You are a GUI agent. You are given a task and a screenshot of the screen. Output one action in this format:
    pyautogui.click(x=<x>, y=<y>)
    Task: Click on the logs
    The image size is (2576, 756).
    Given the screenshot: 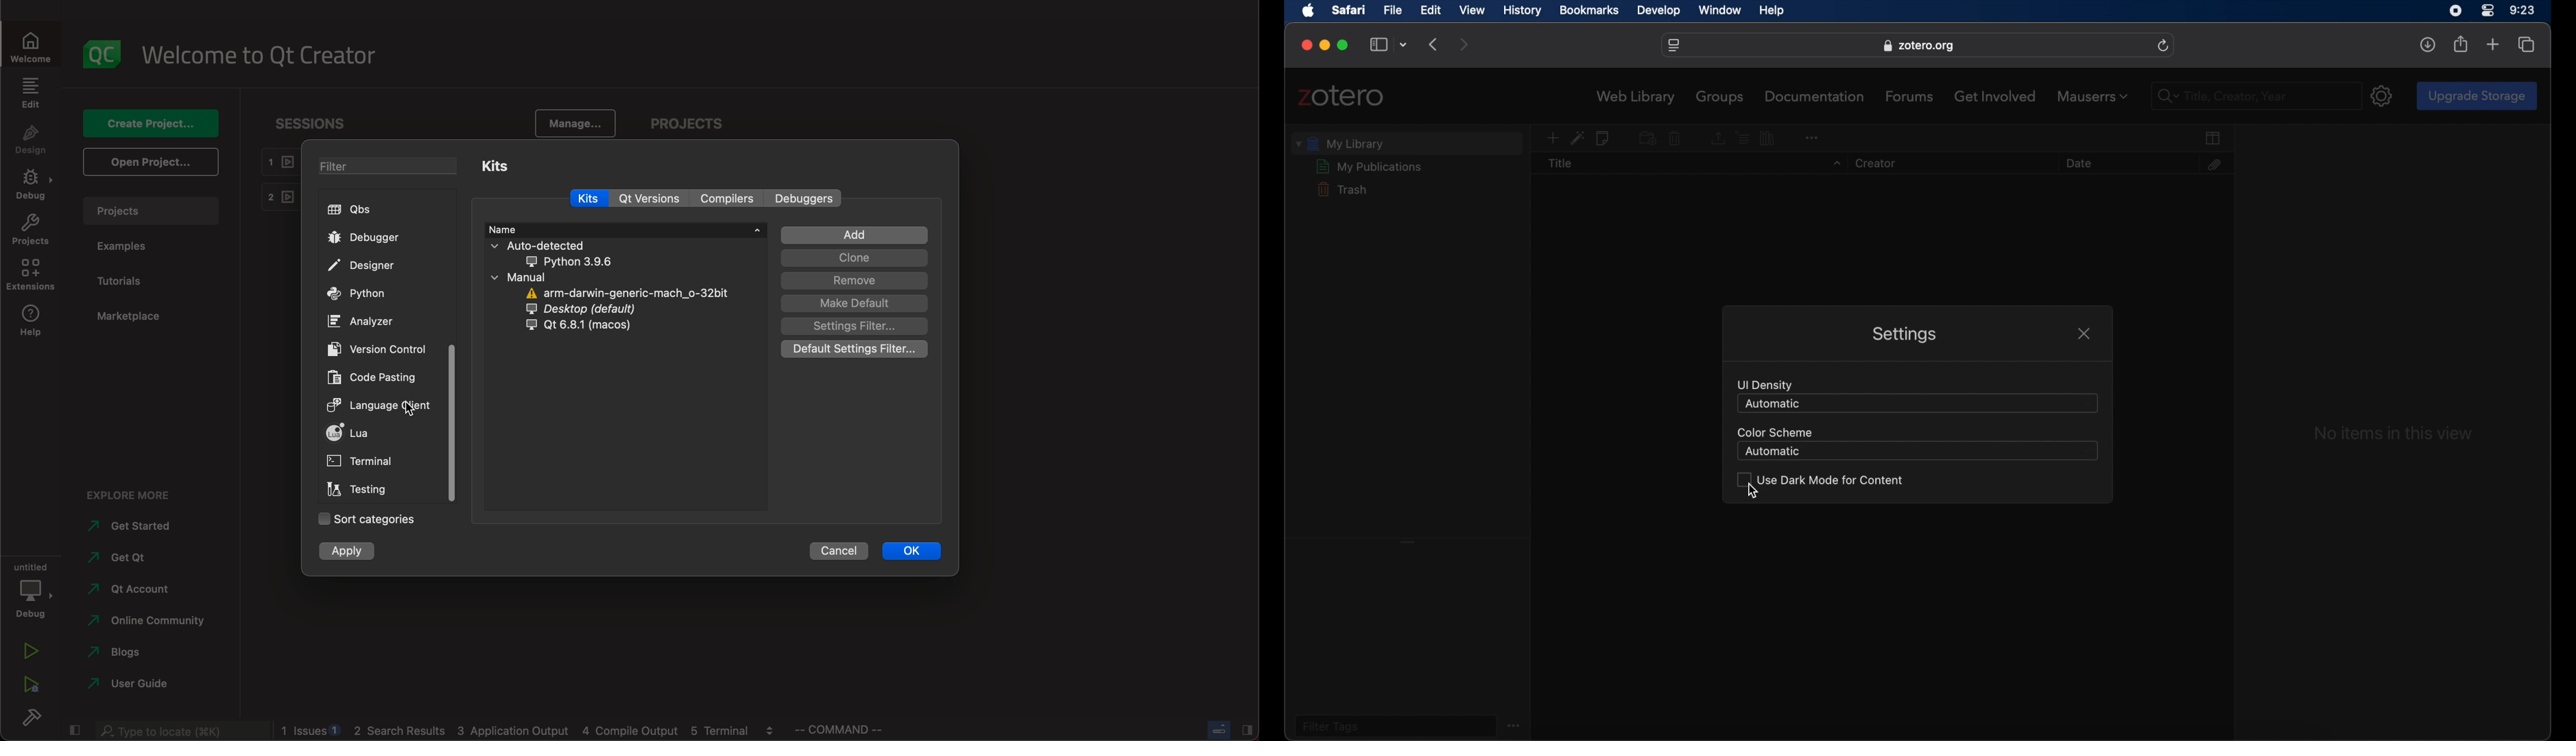 What is the action you would take?
    pyautogui.click(x=530, y=731)
    